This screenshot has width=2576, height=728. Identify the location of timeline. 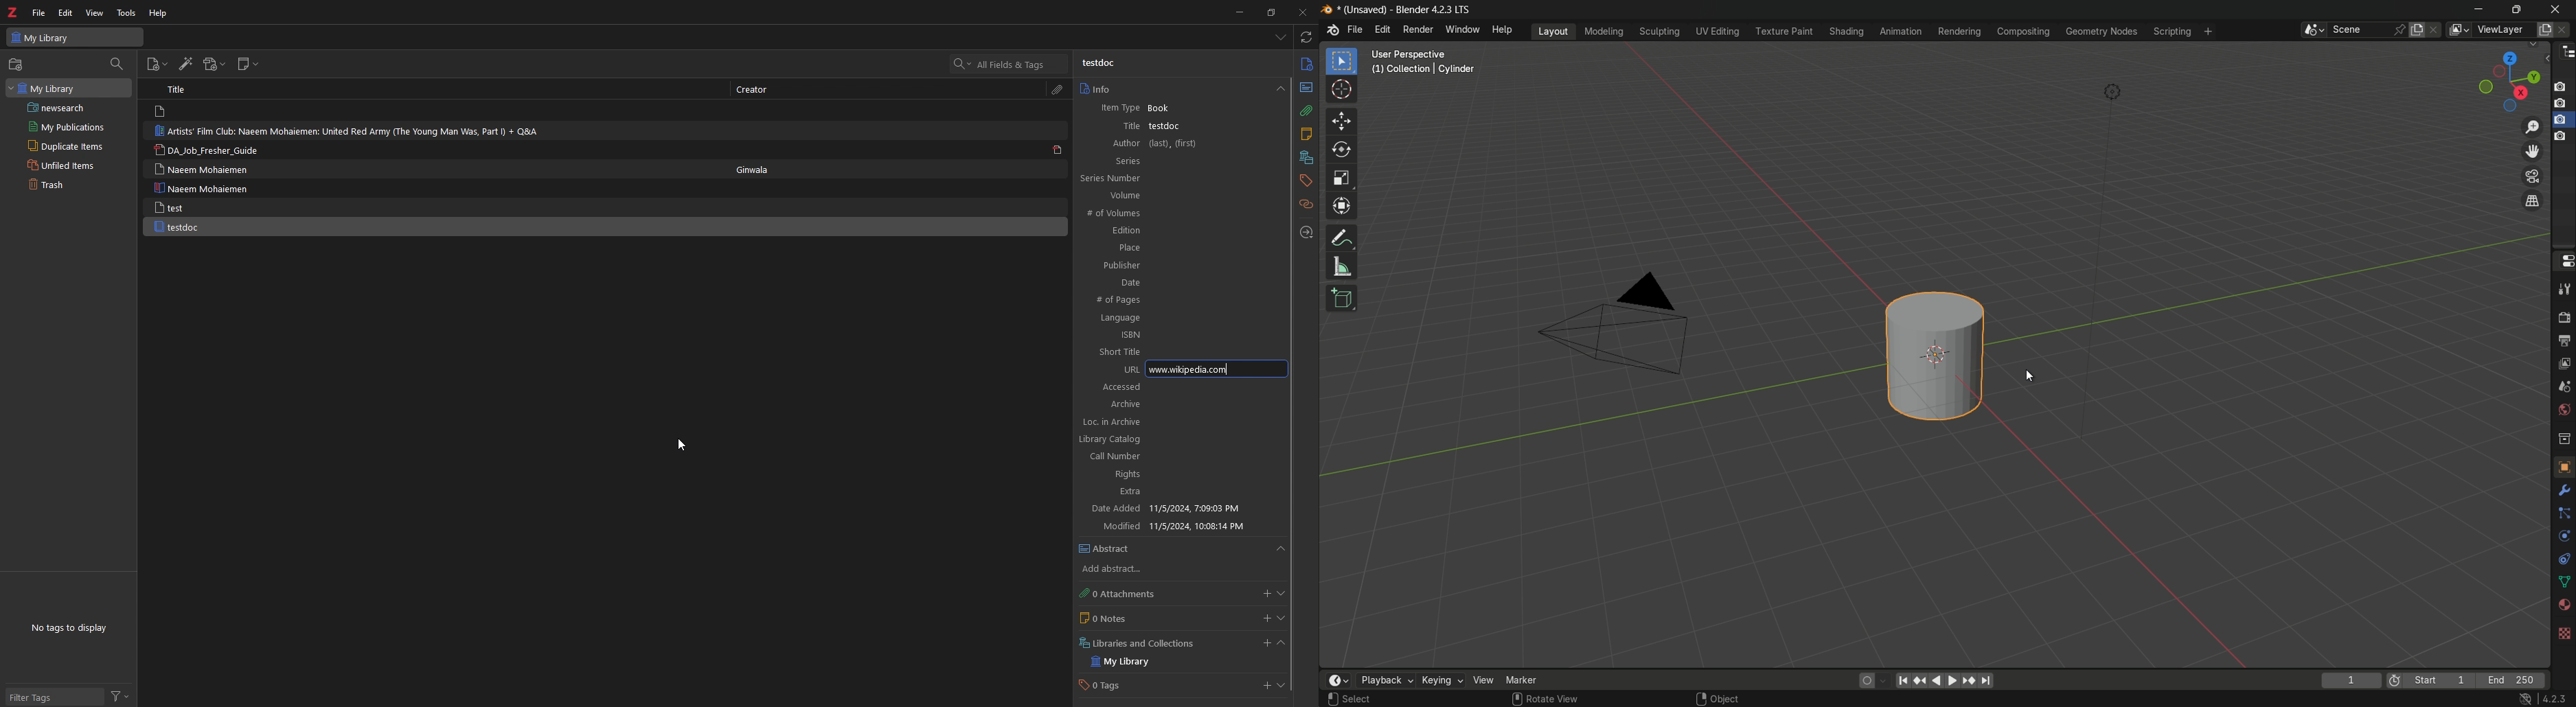
(1336, 680).